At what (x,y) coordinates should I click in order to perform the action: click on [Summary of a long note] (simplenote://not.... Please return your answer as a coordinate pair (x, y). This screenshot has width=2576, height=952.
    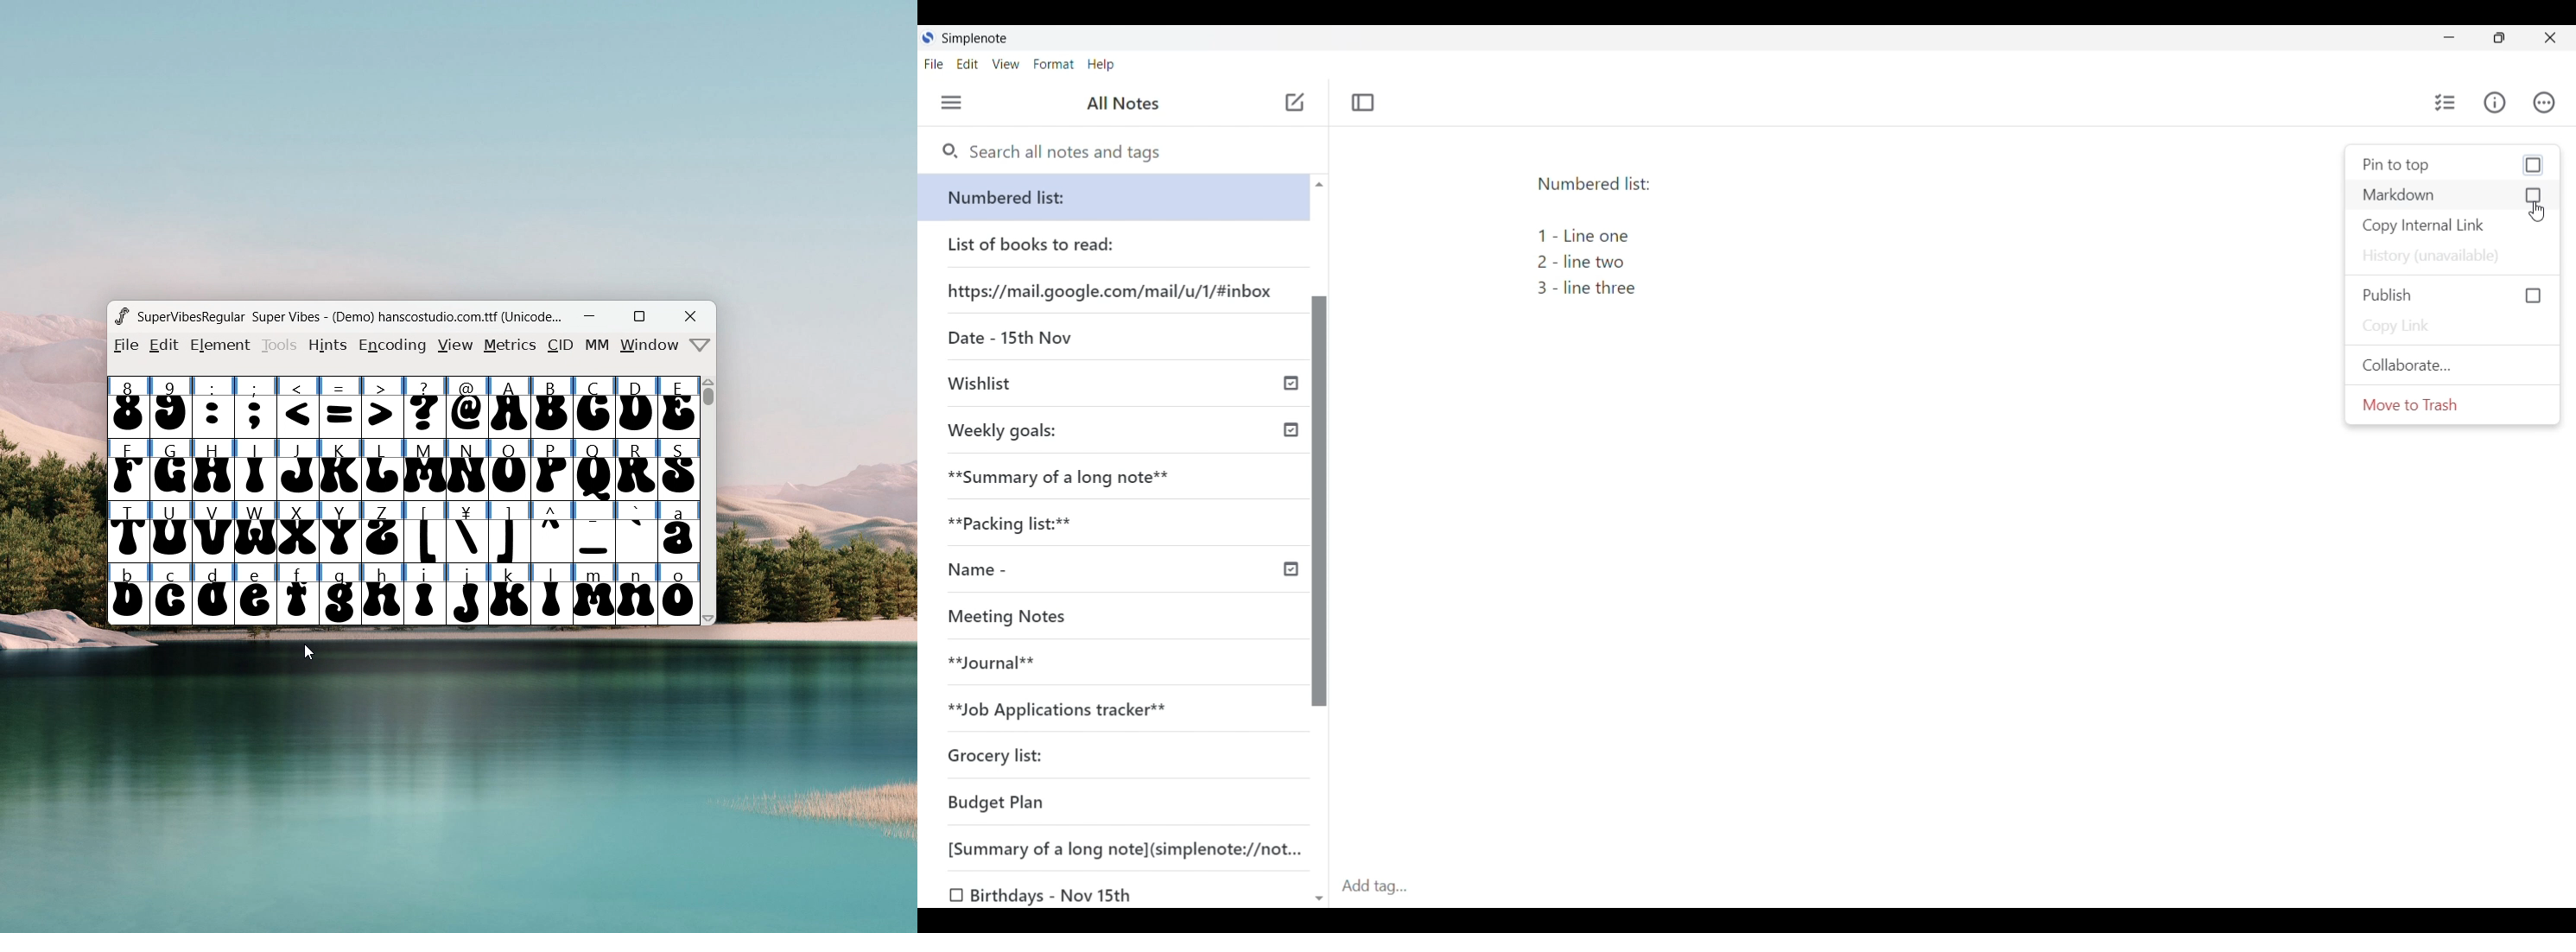
    Looking at the image, I should click on (1113, 847).